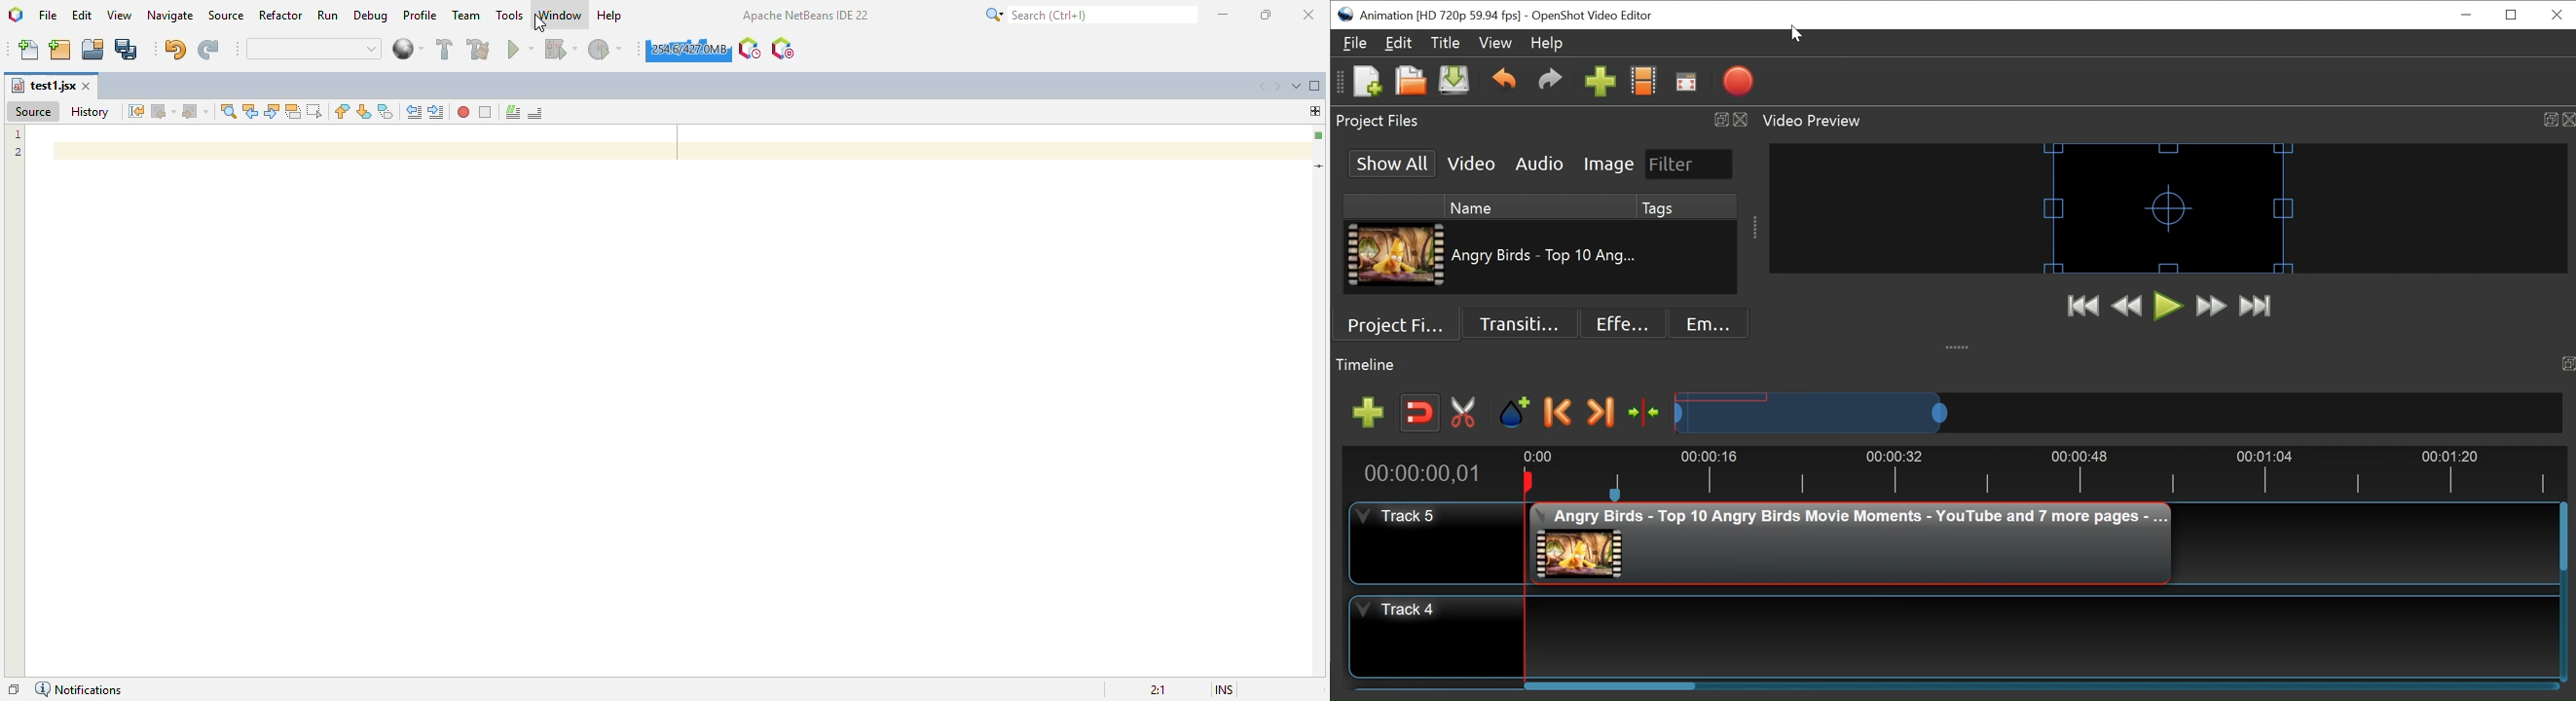  I want to click on maximize window, so click(1315, 85).